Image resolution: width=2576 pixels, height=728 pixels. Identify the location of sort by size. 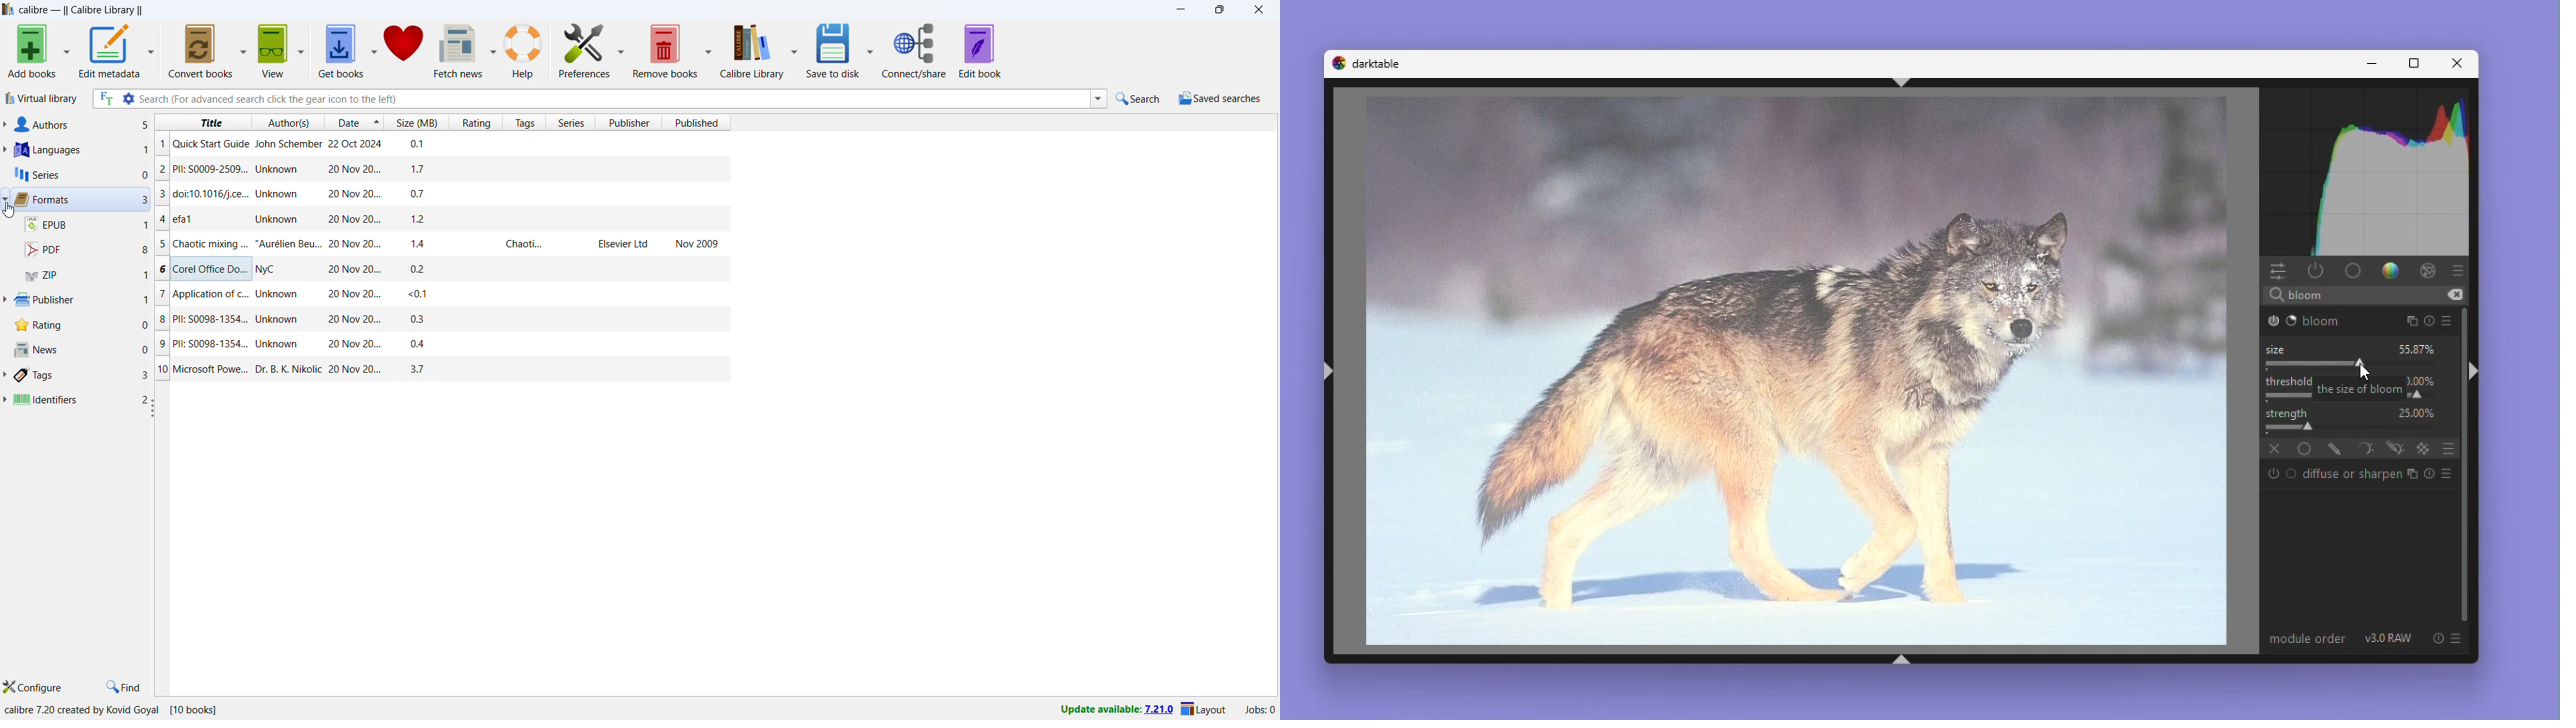
(416, 122).